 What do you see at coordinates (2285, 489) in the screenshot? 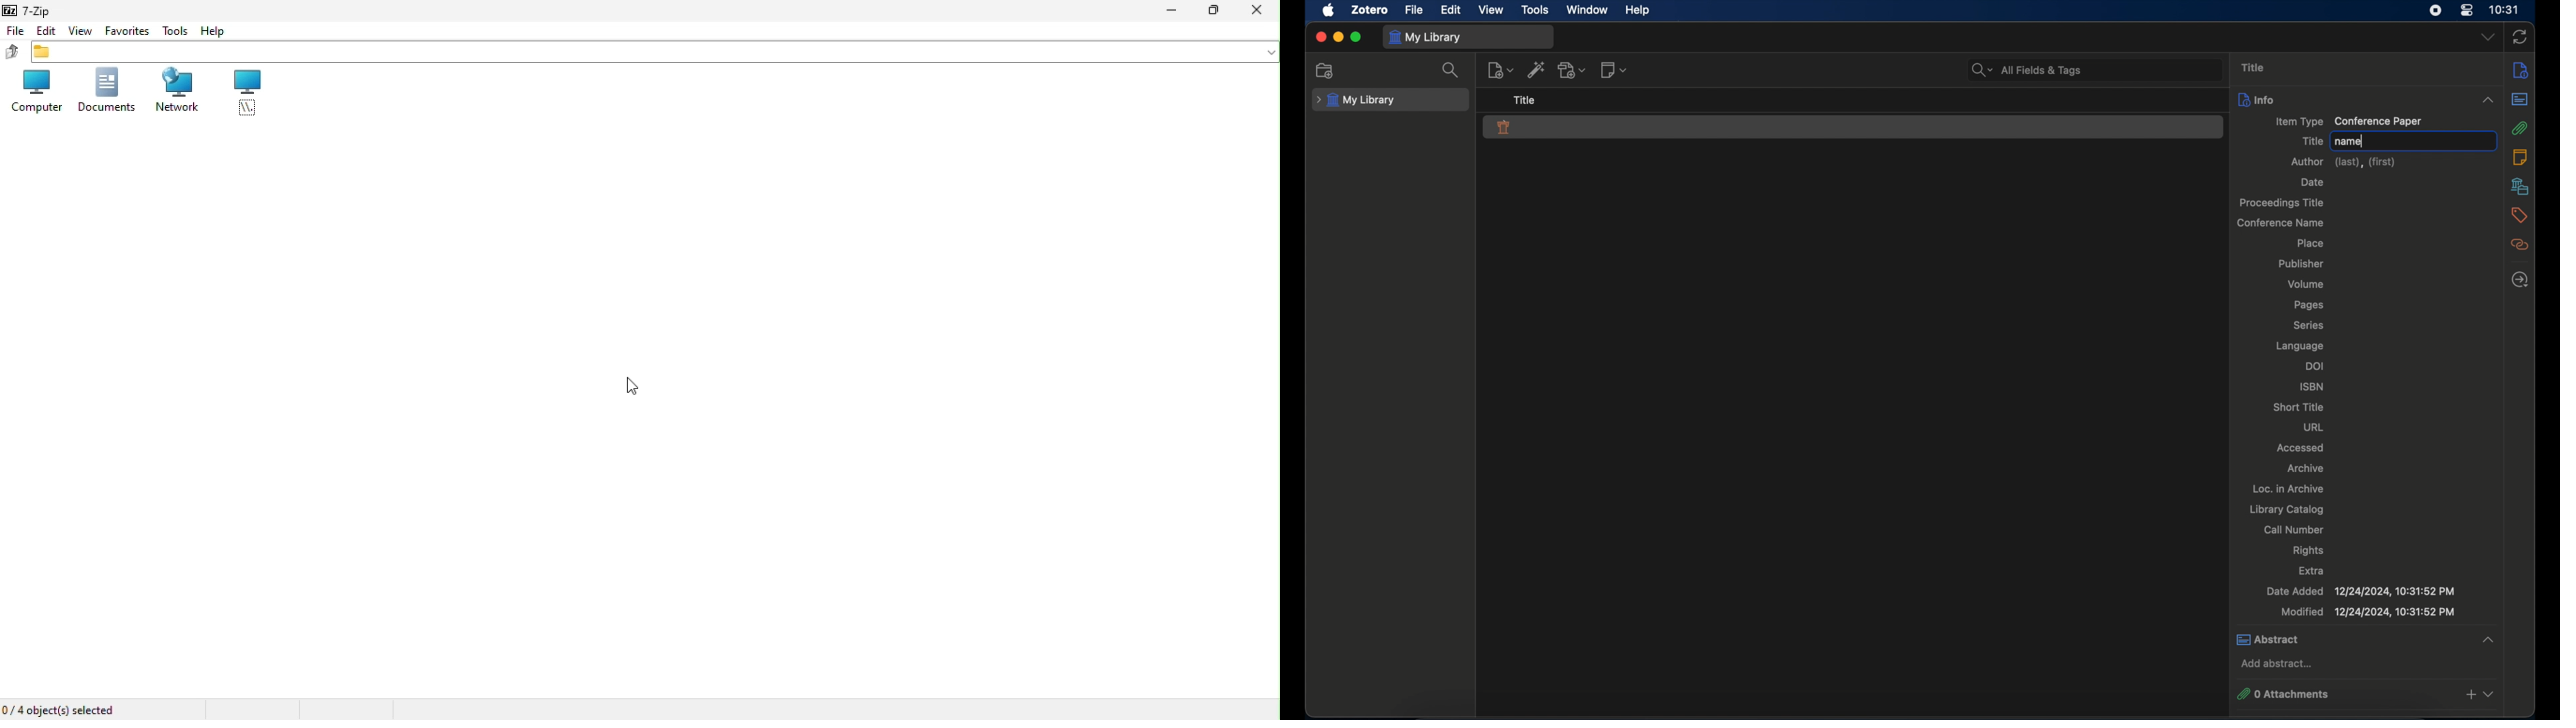
I see `oc. in archive` at bounding box center [2285, 489].